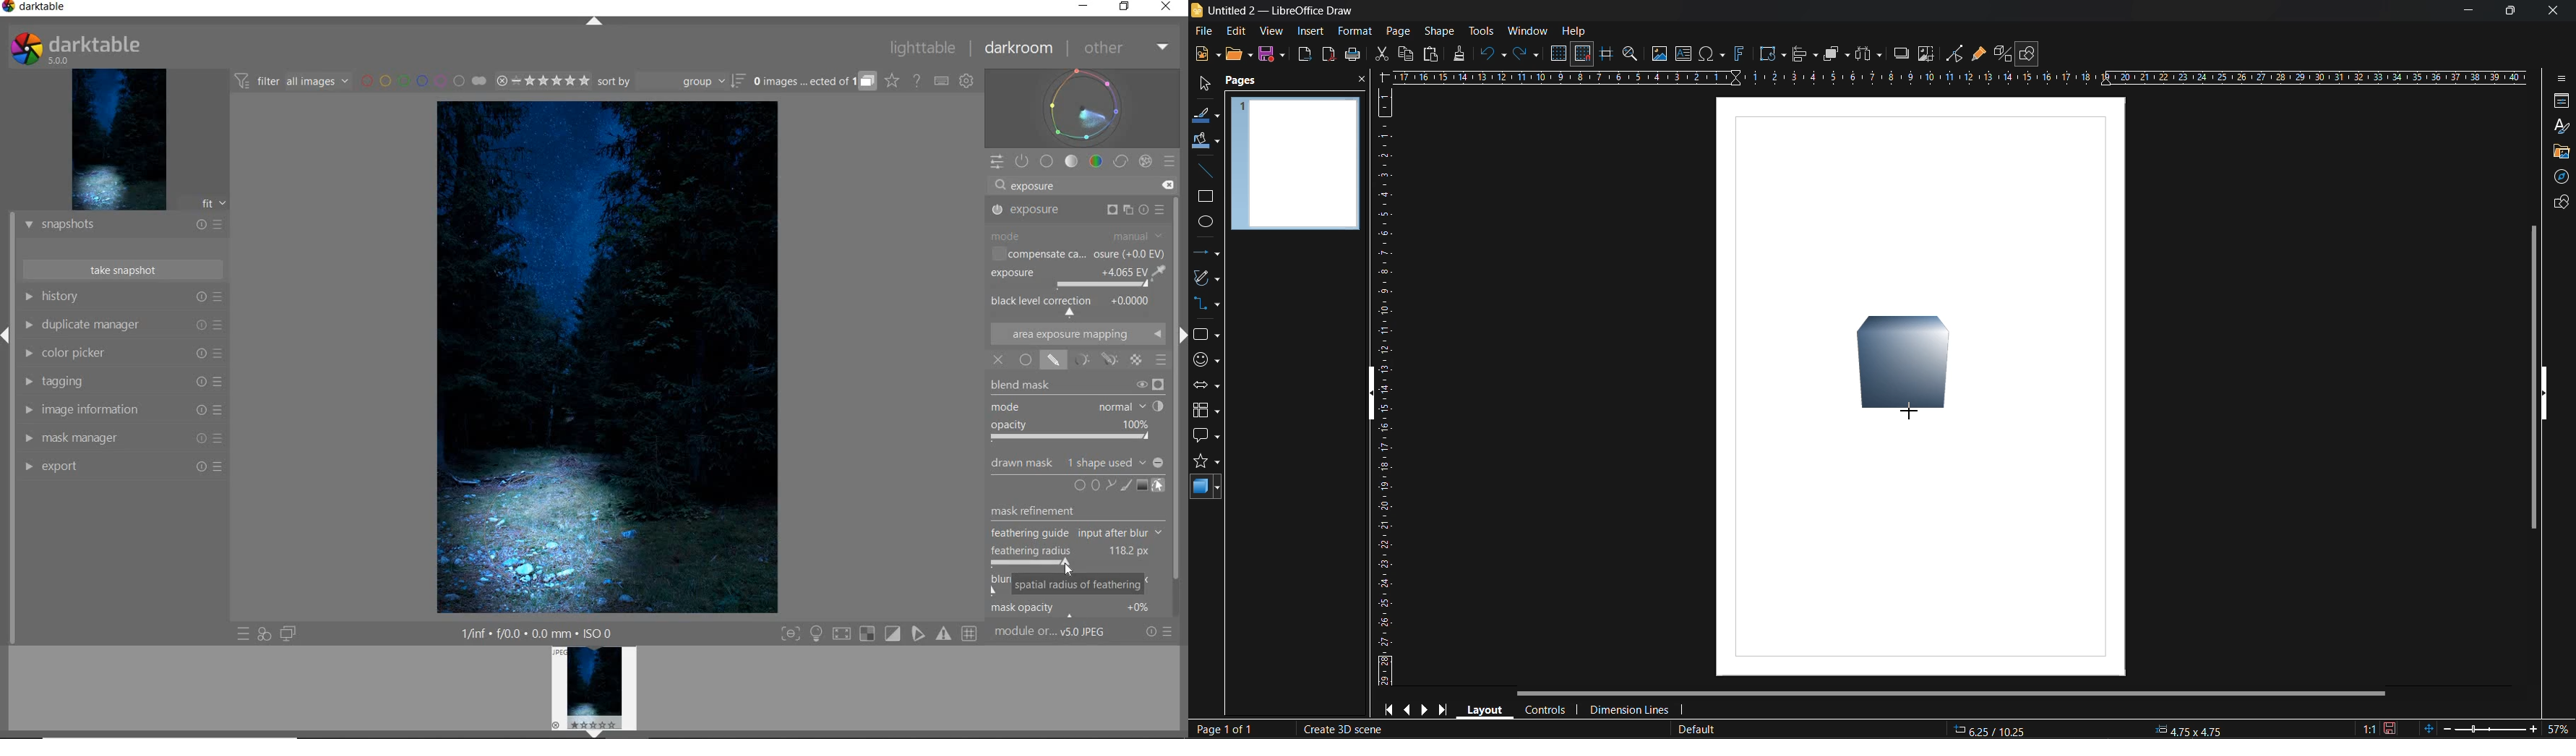  I want to click on SPATIAL RADIUS OF FEATHERING, so click(1082, 585).